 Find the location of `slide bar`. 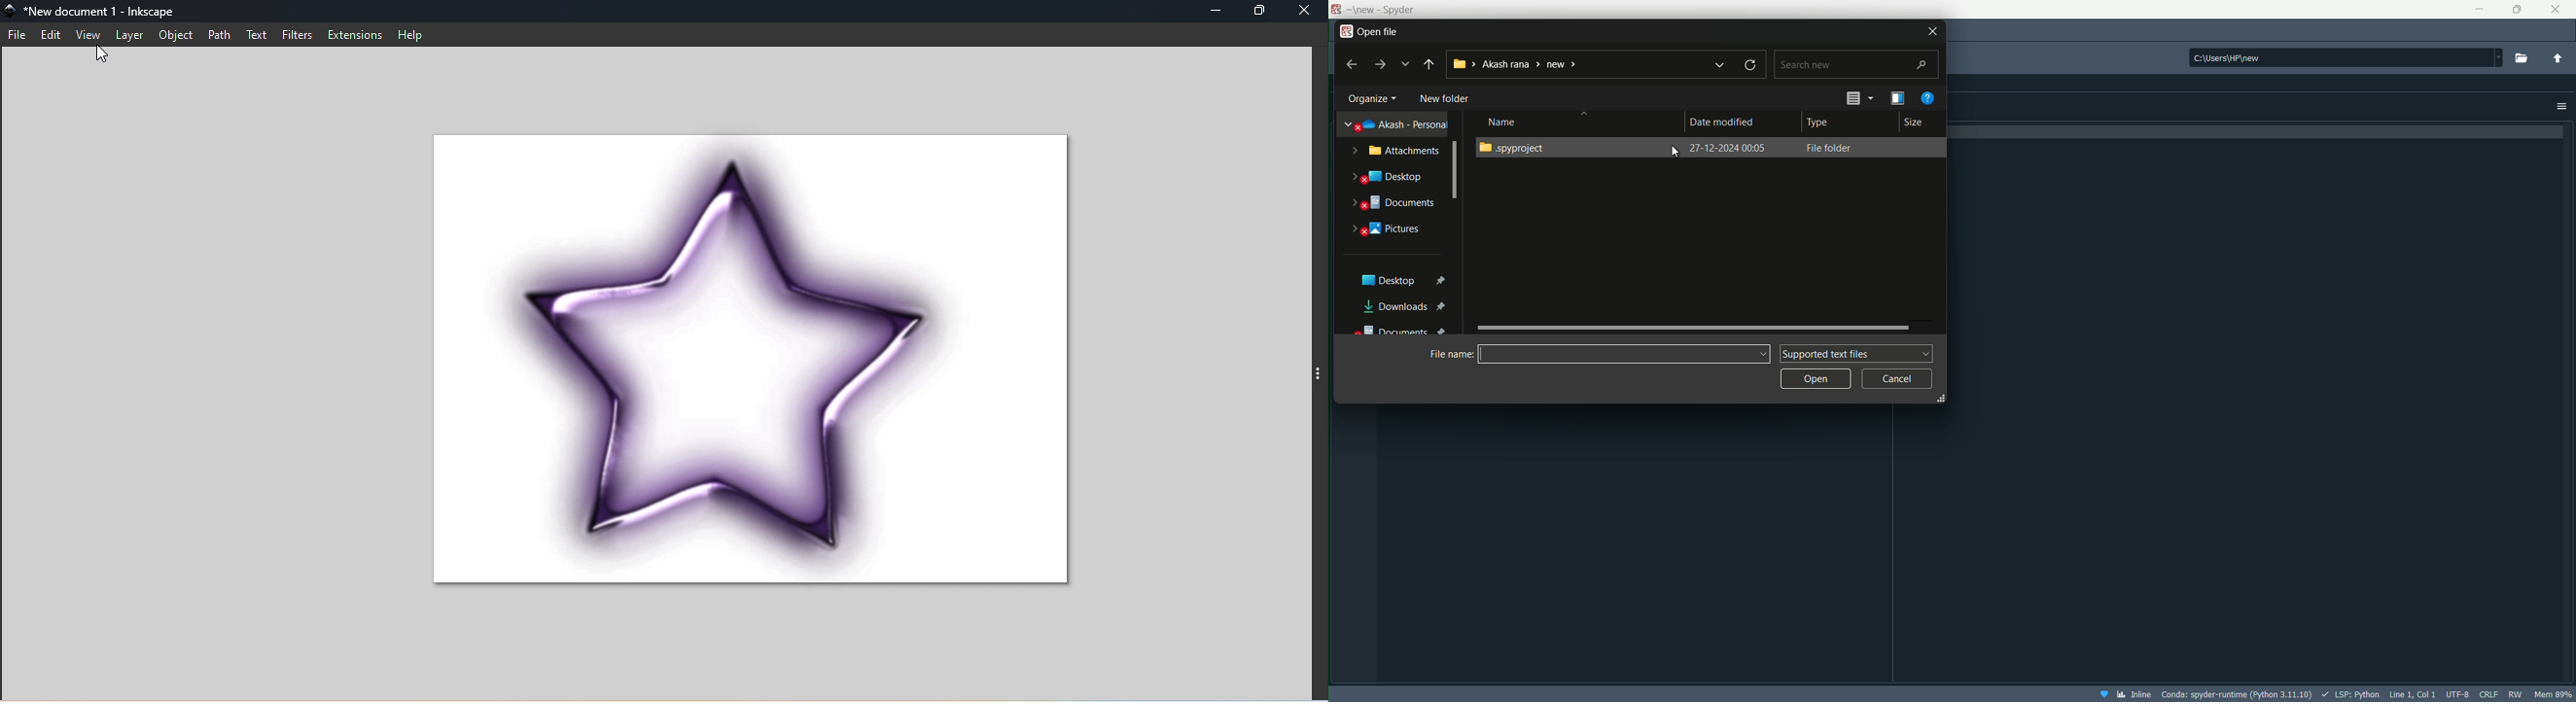

slide bar is located at coordinates (1693, 328).